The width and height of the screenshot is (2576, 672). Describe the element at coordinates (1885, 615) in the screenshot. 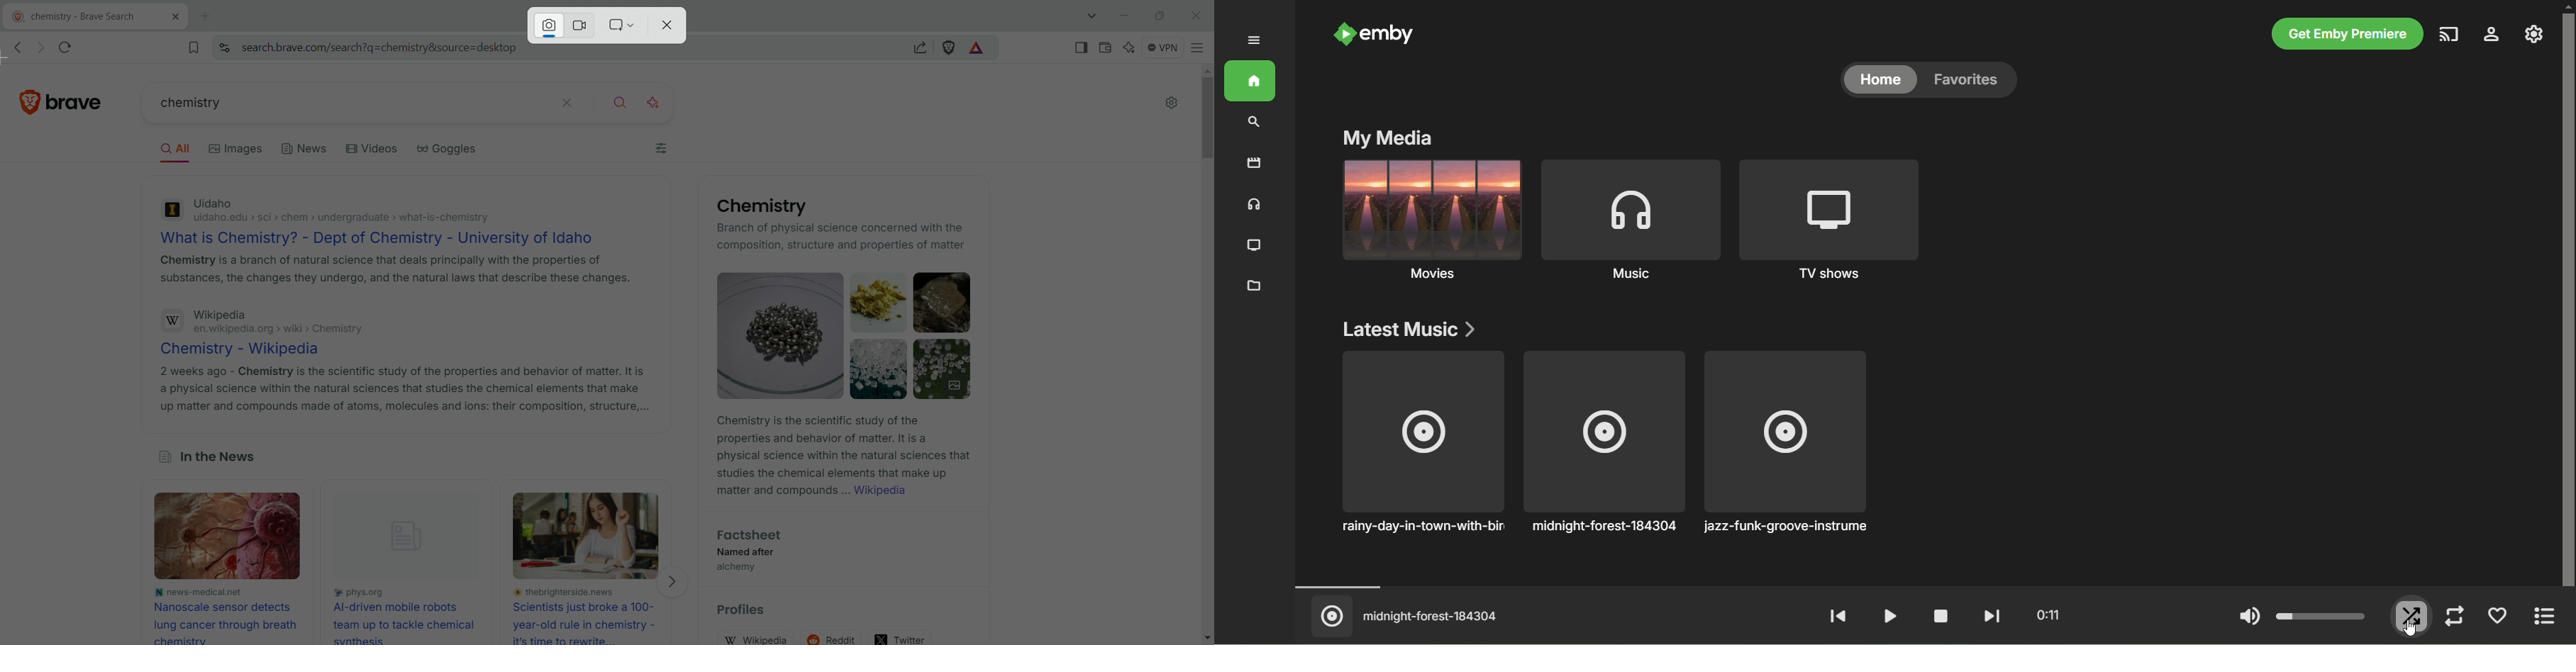

I see `play` at that location.